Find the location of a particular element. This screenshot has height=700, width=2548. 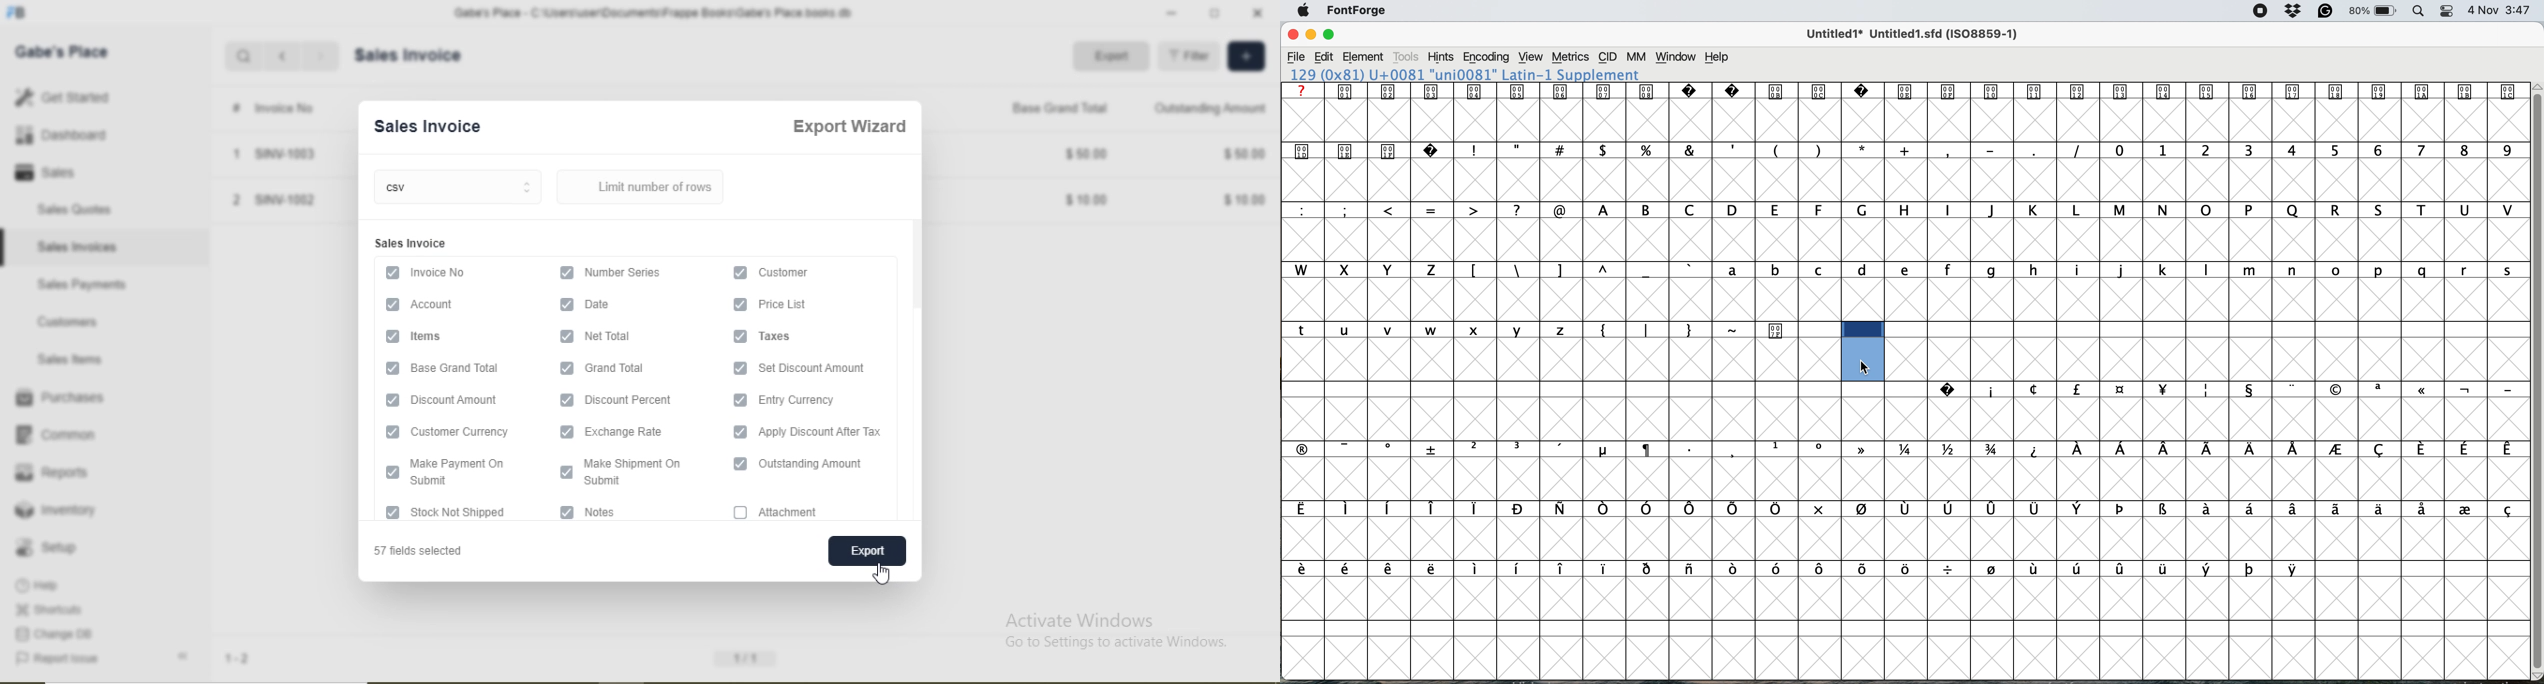

Sales Invoice is located at coordinates (435, 125).